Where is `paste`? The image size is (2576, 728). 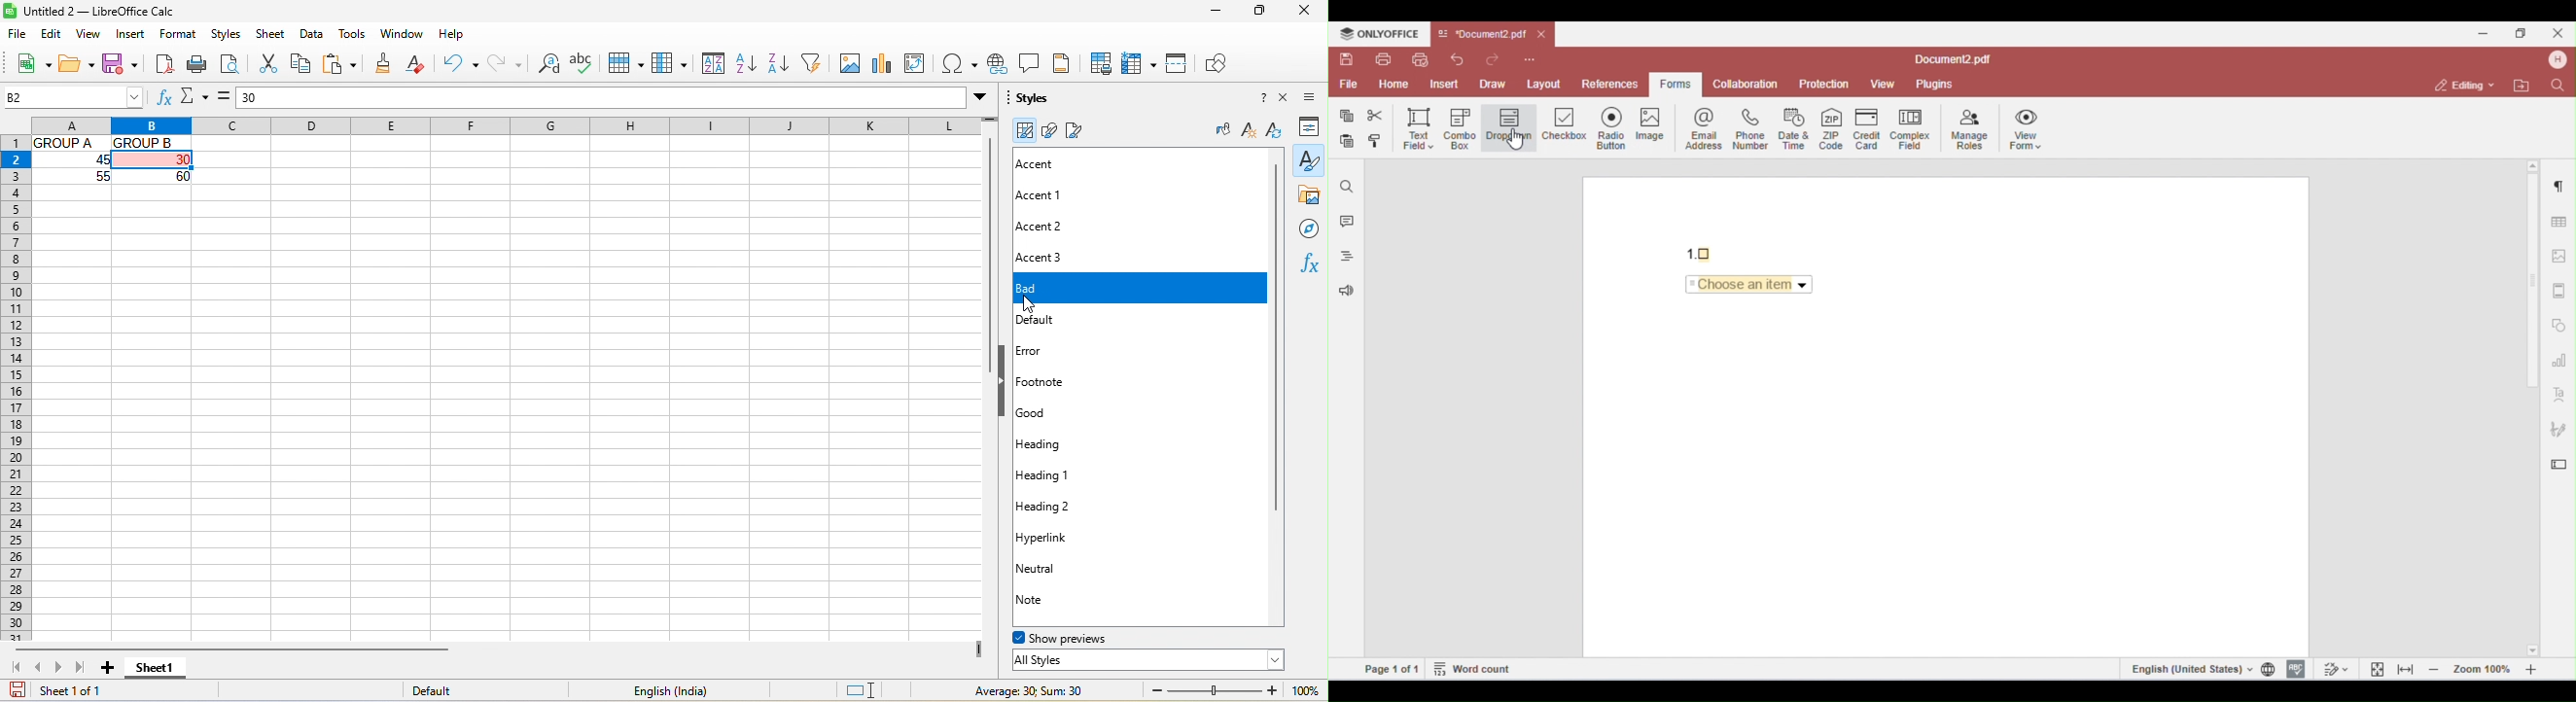
paste is located at coordinates (343, 65).